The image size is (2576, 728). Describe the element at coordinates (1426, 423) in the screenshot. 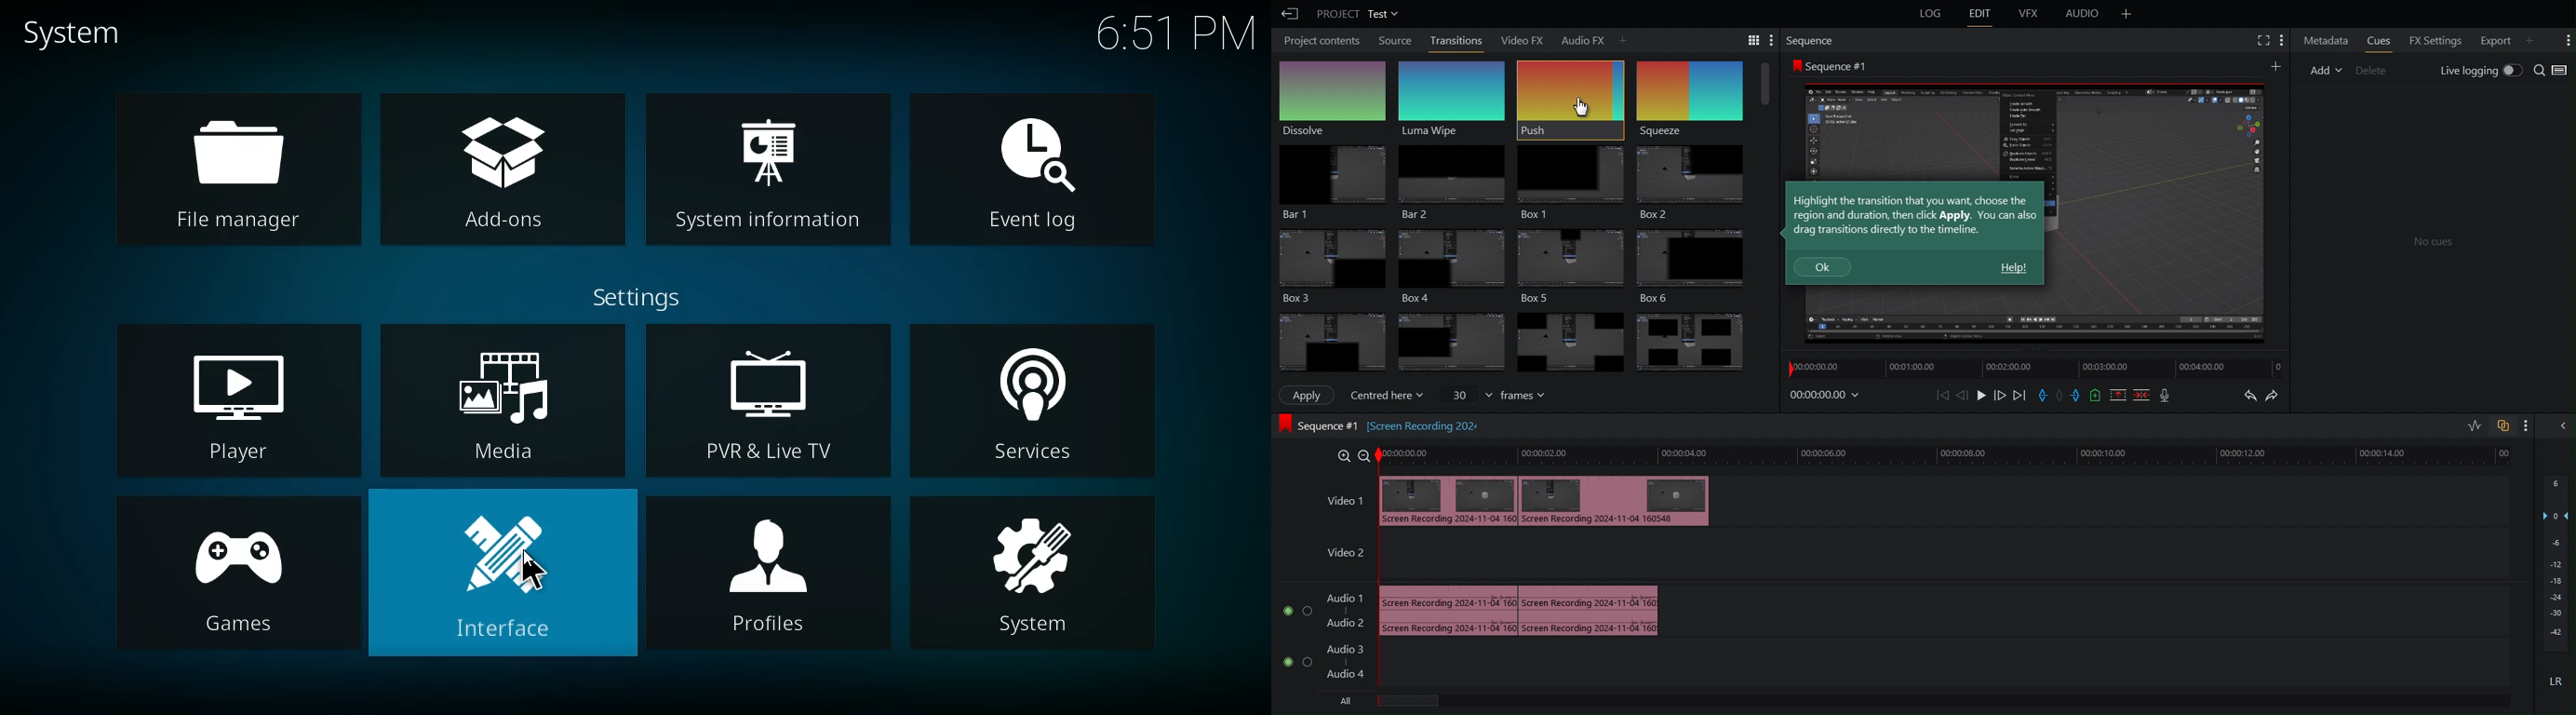

I see `[Screen recording 202]` at that location.